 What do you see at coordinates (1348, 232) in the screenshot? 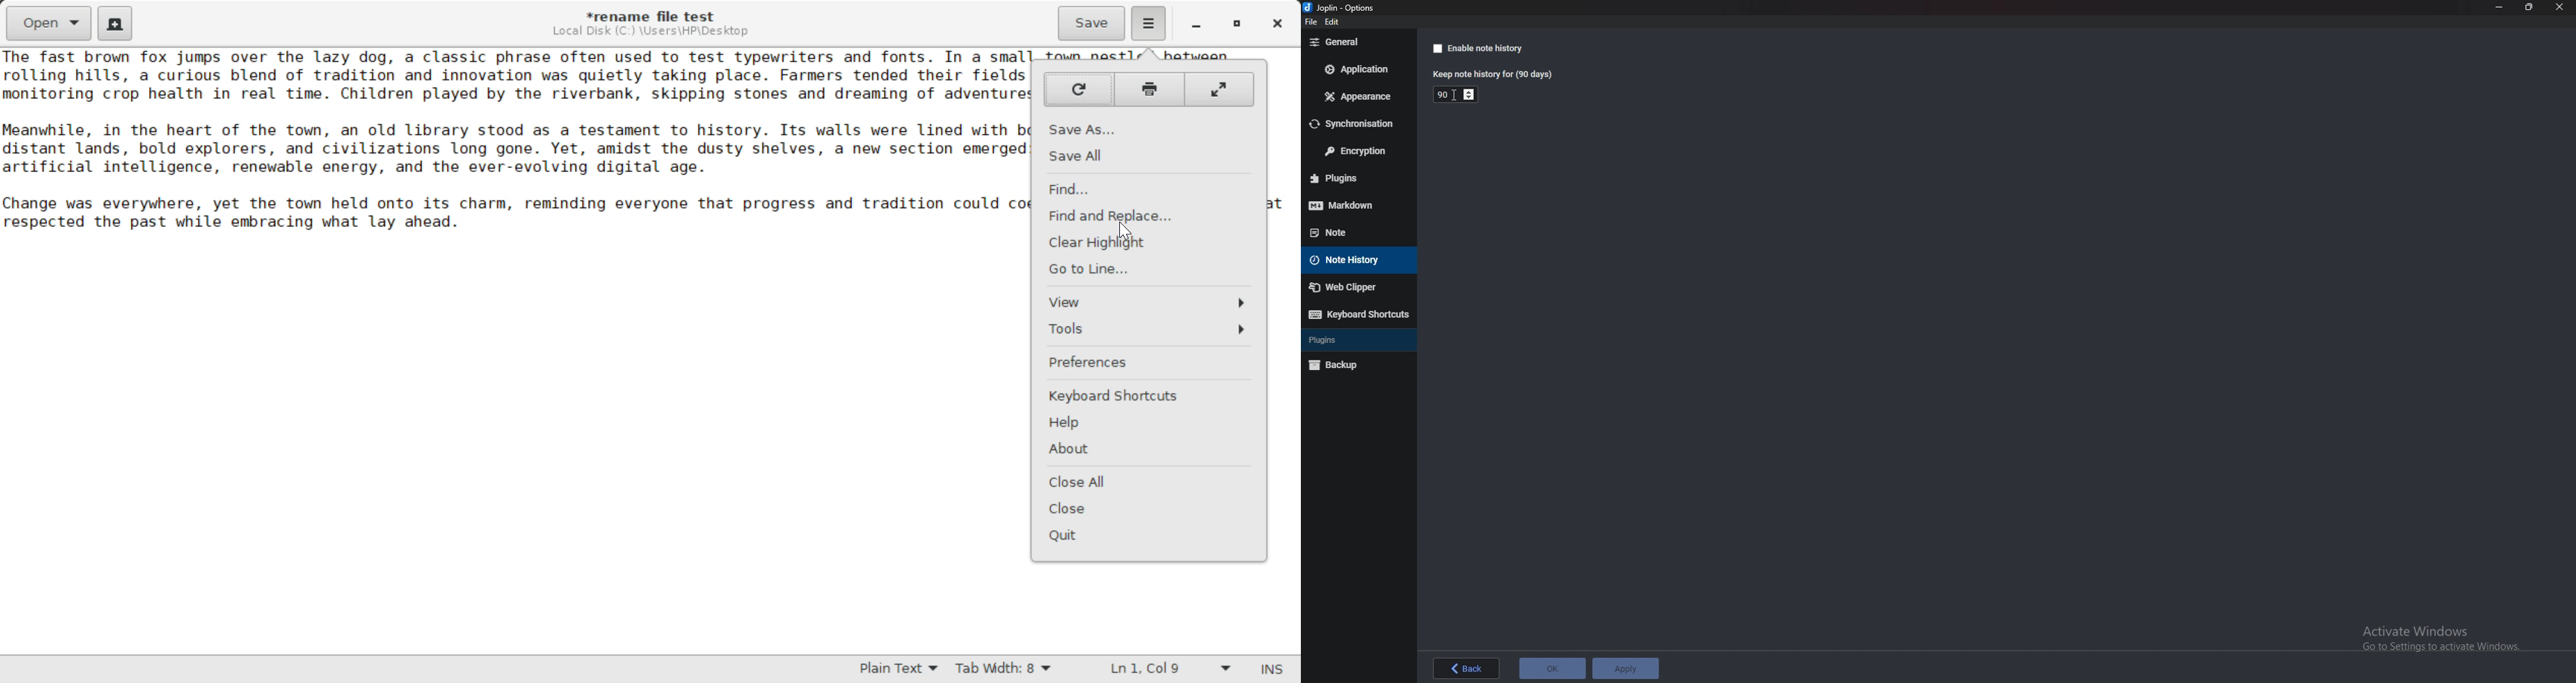
I see `note` at bounding box center [1348, 232].